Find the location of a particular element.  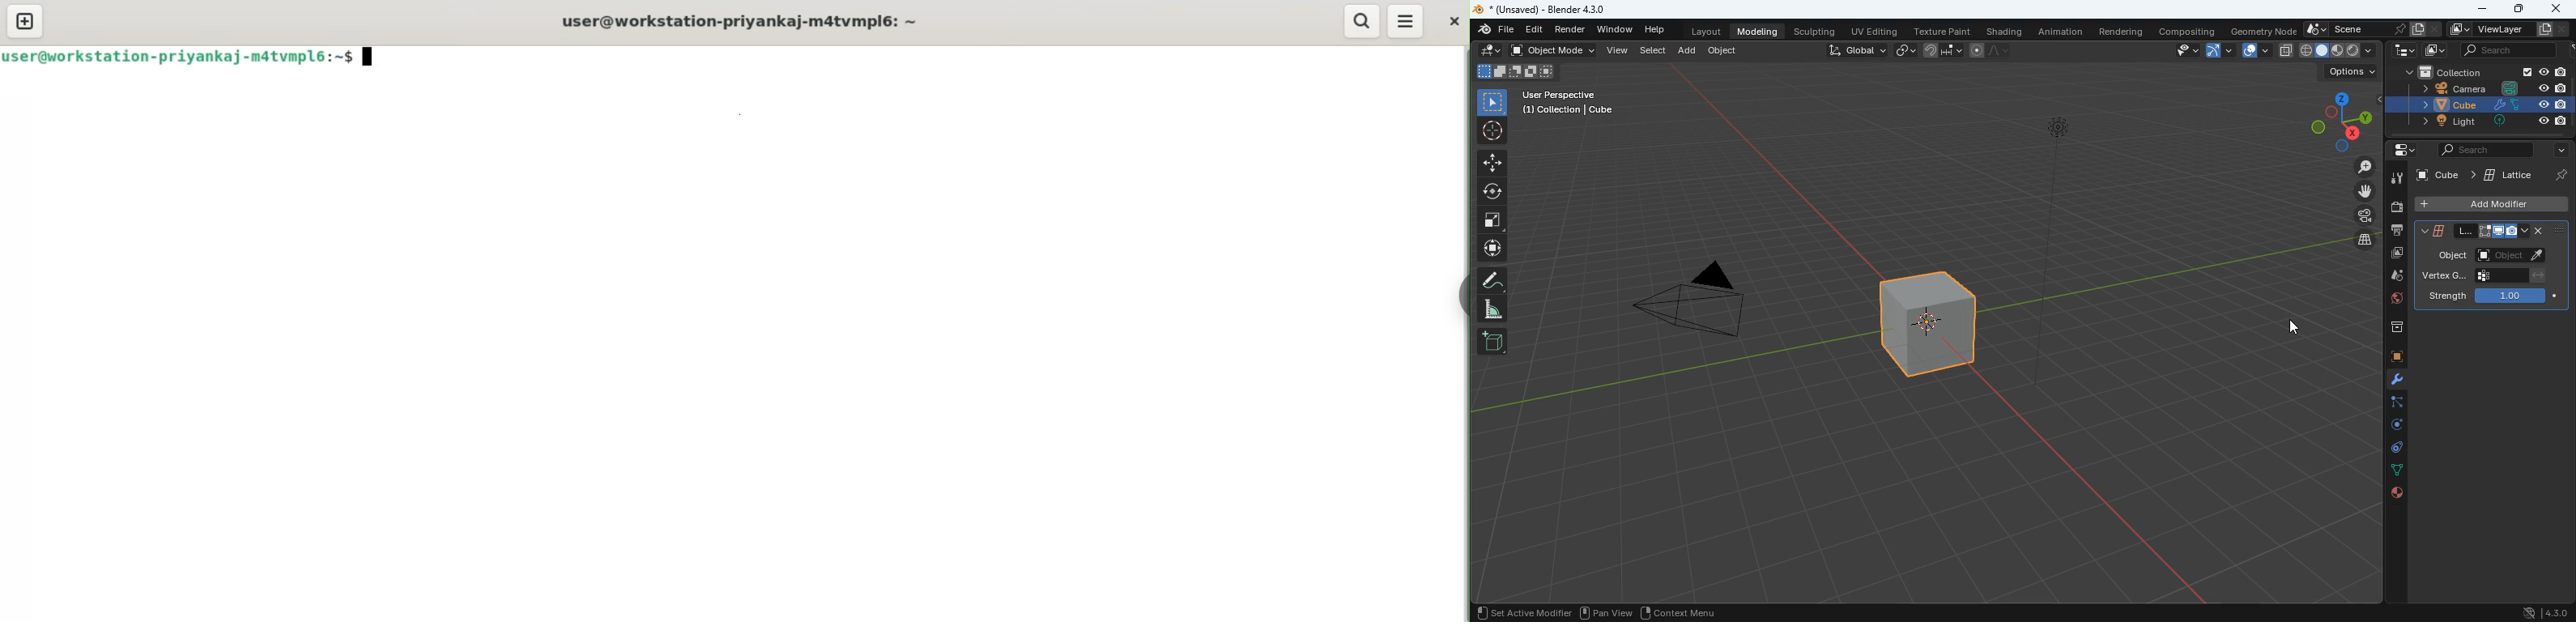

zoom is located at coordinates (2366, 168).